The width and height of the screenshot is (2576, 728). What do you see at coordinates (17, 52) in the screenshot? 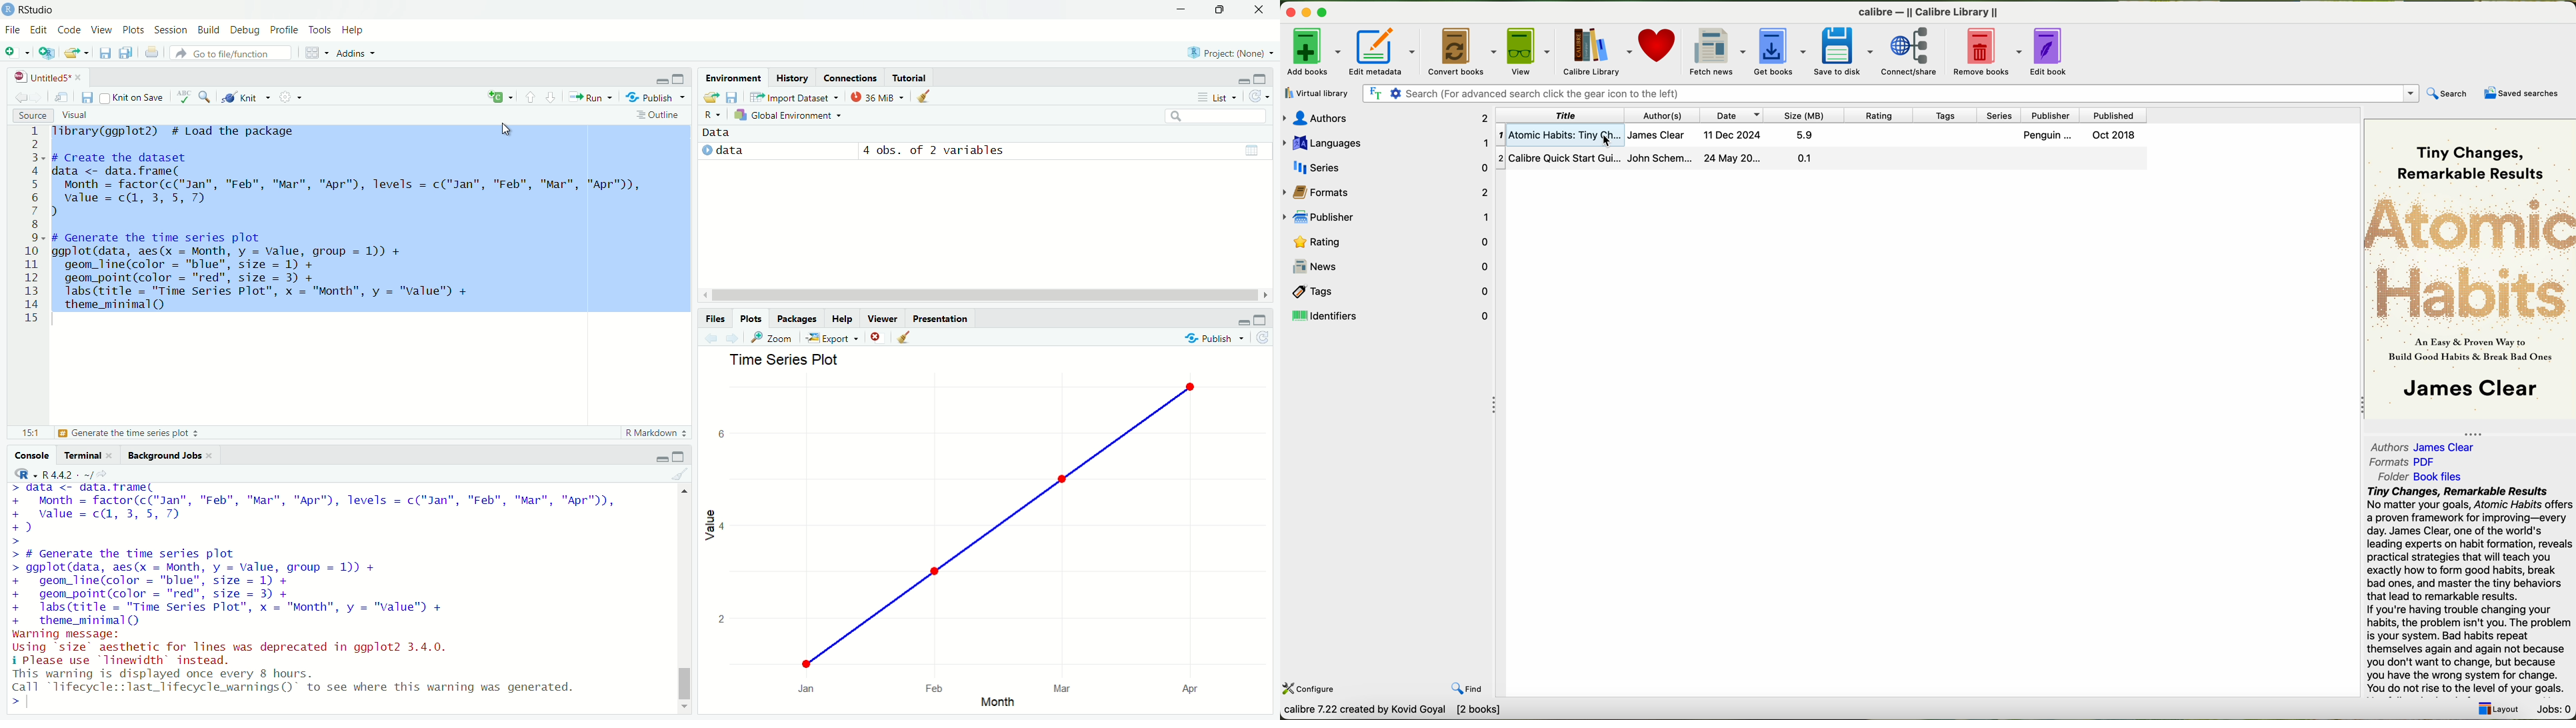
I see `new file` at bounding box center [17, 52].